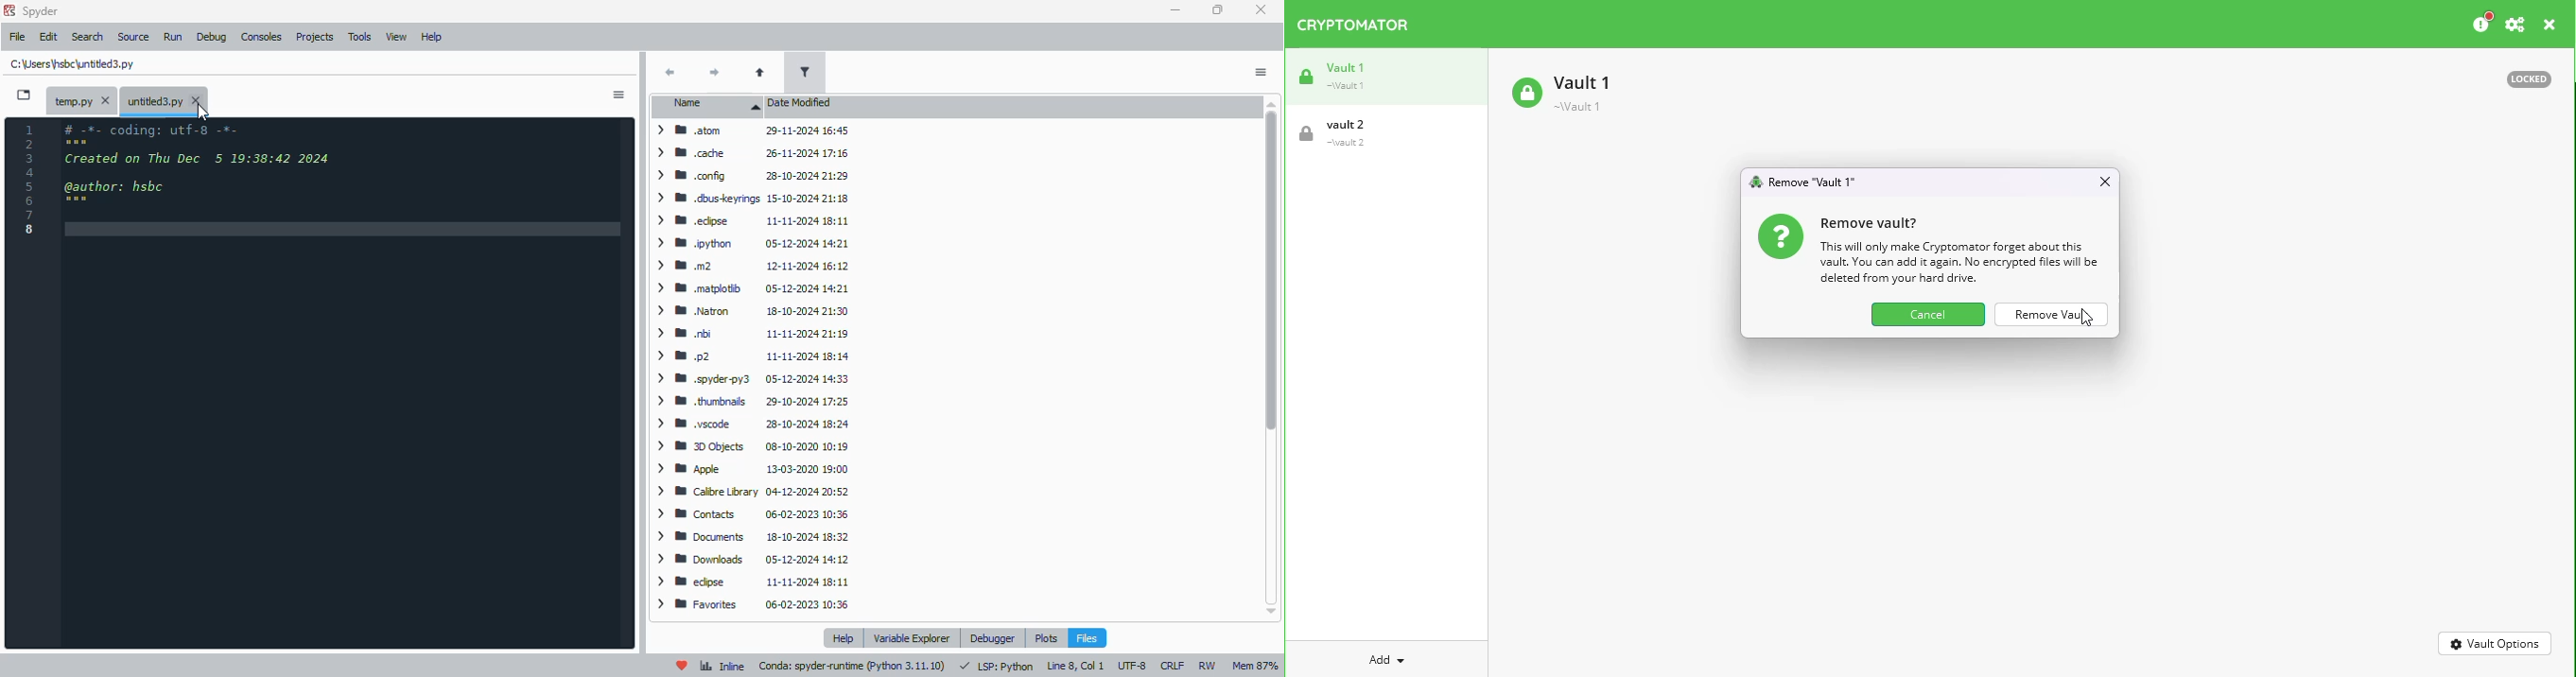 The height and width of the screenshot is (700, 2576). Describe the element at coordinates (1207, 666) in the screenshot. I see `RW` at that location.